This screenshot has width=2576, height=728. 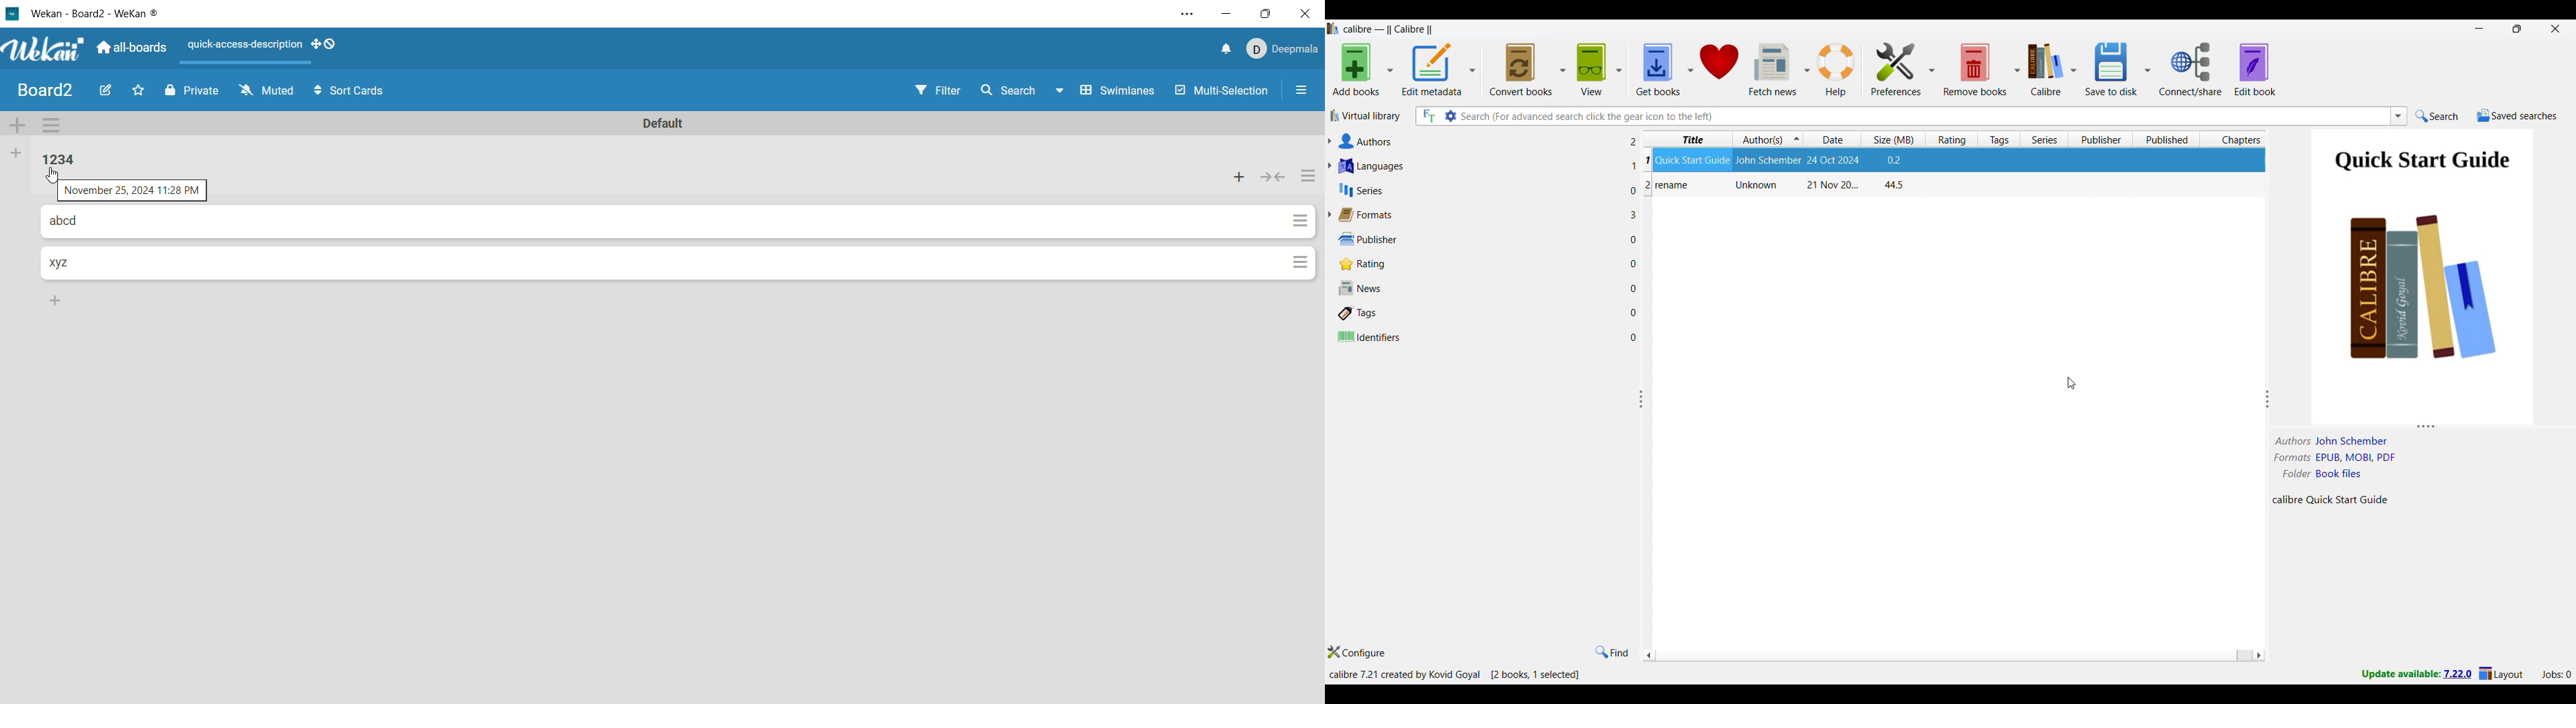 What do you see at coordinates (1479, 336) in the screenshot?
I see `Identifiers` at bounding box center [1479, 336].